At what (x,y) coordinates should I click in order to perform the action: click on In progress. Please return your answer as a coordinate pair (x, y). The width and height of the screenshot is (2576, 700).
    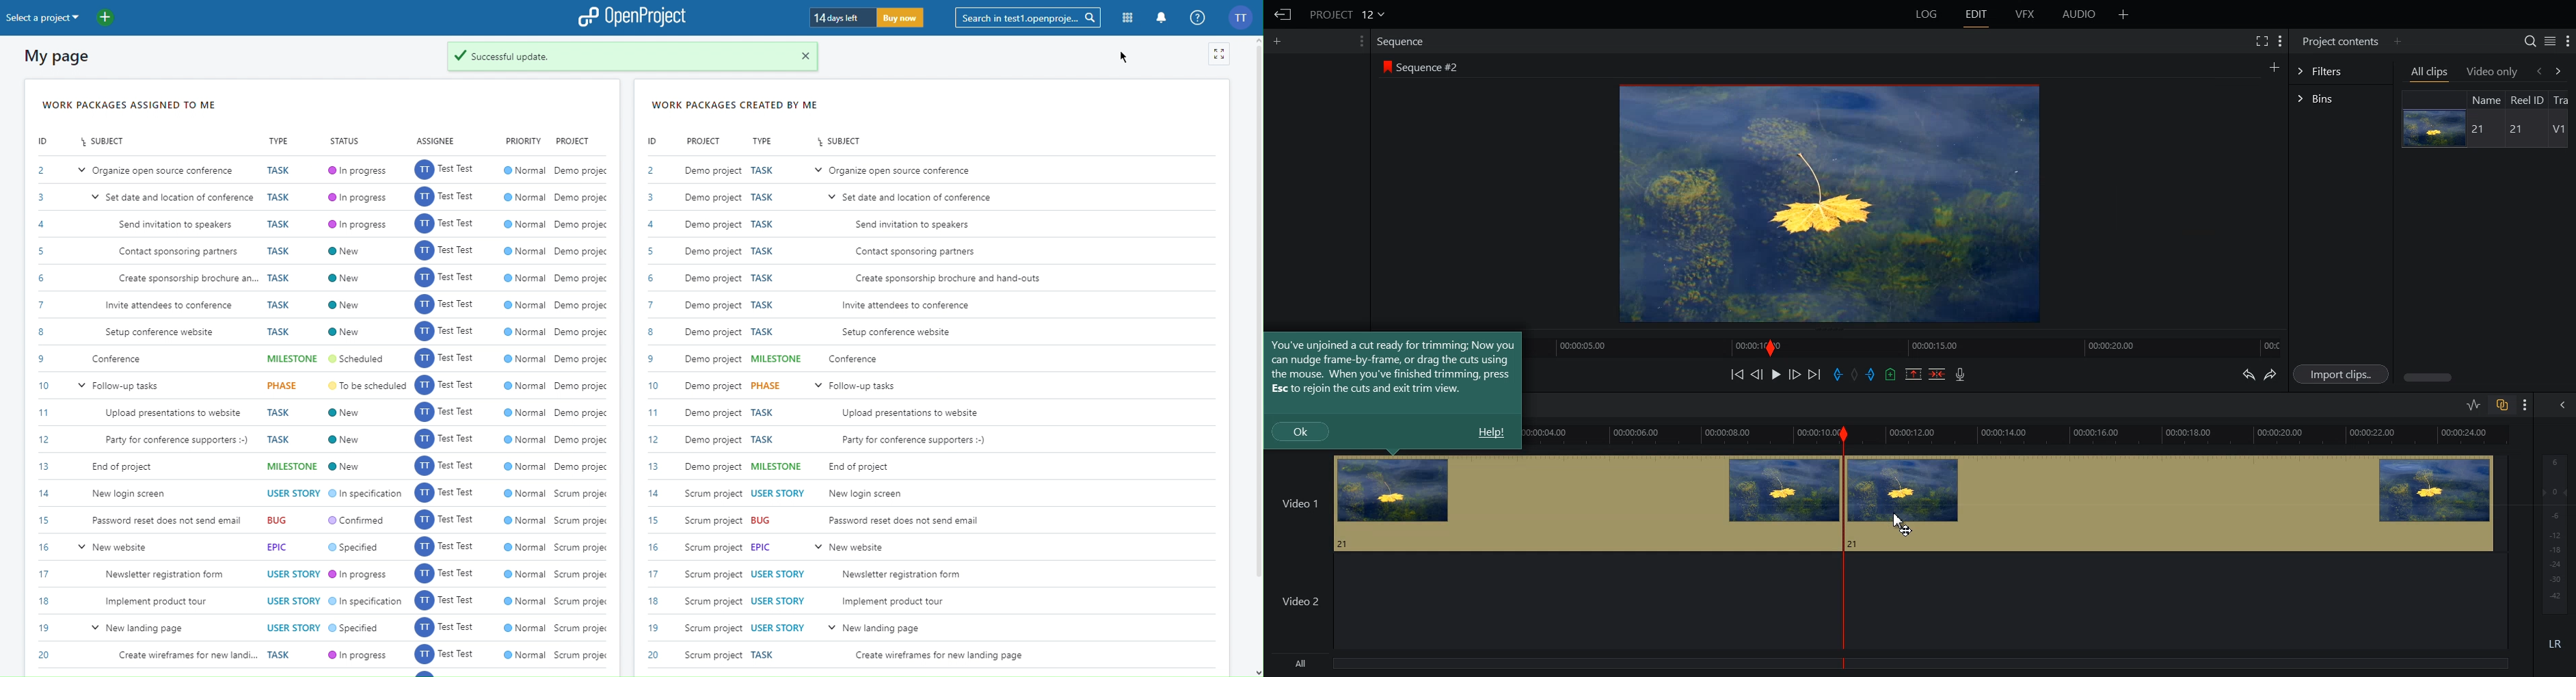
    Looking at the image, I should click on (360, 577).